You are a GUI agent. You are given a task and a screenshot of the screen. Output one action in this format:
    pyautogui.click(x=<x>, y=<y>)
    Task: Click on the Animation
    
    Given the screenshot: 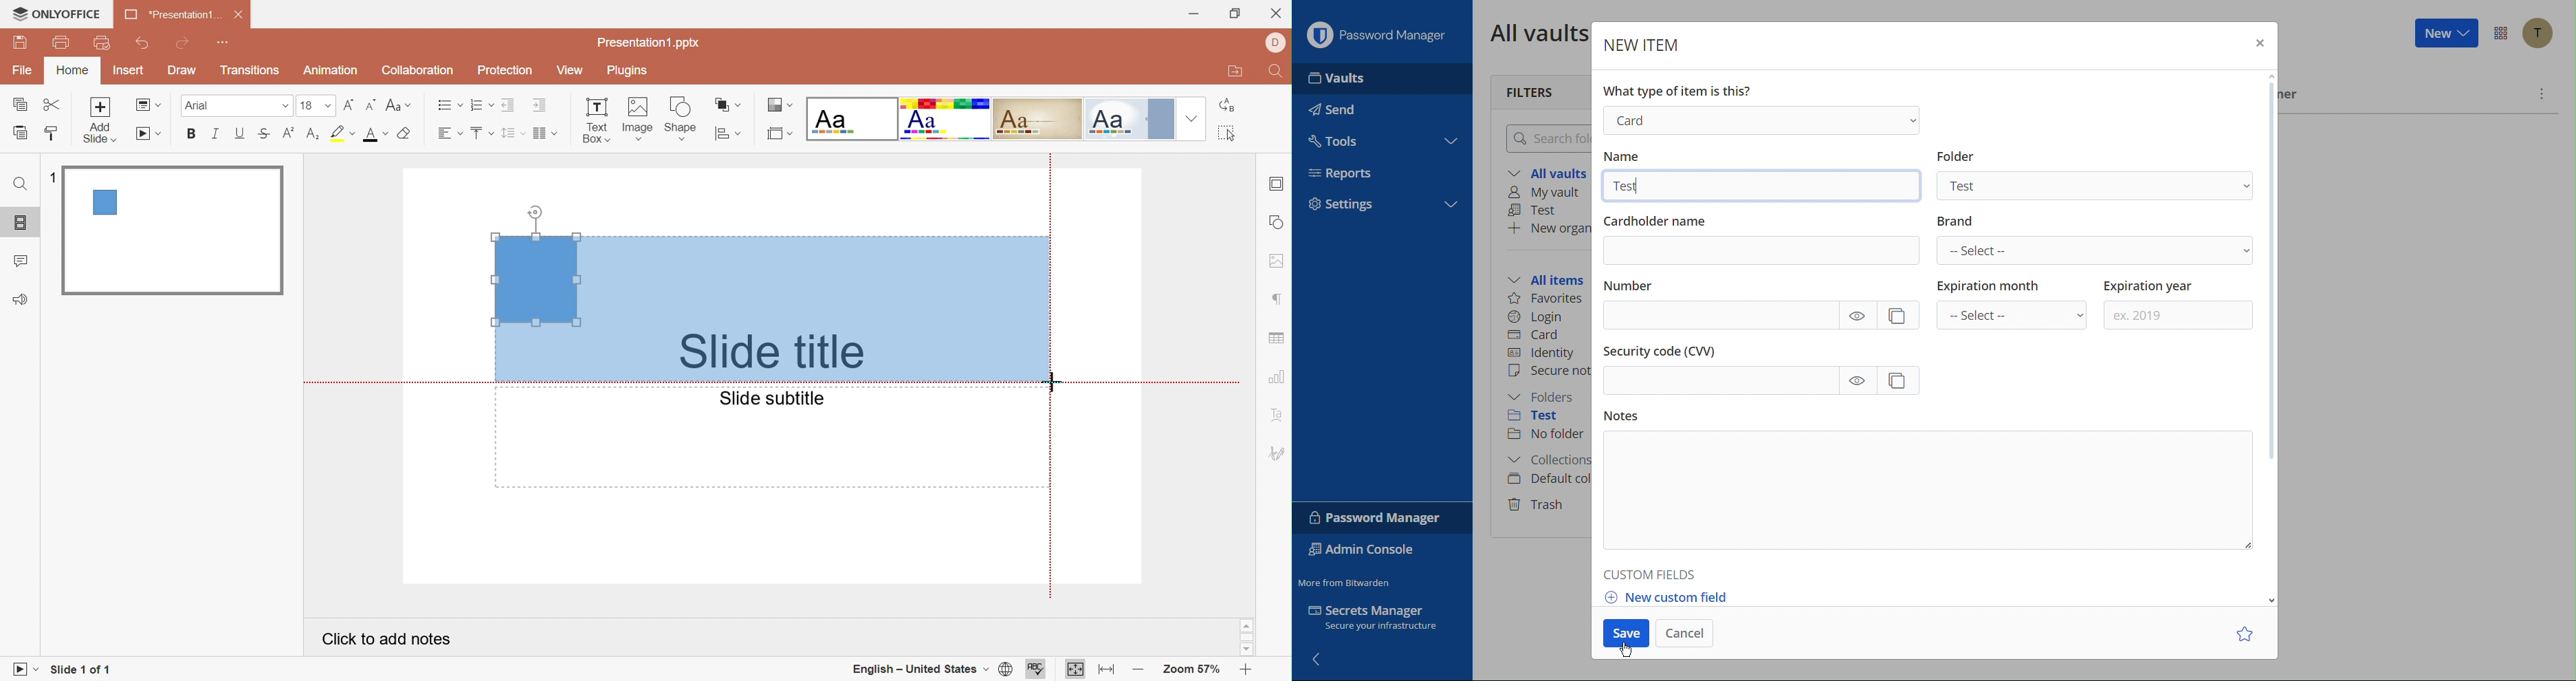 What is the action you would take?
    pyautogui.click(x=332, y=70)
    